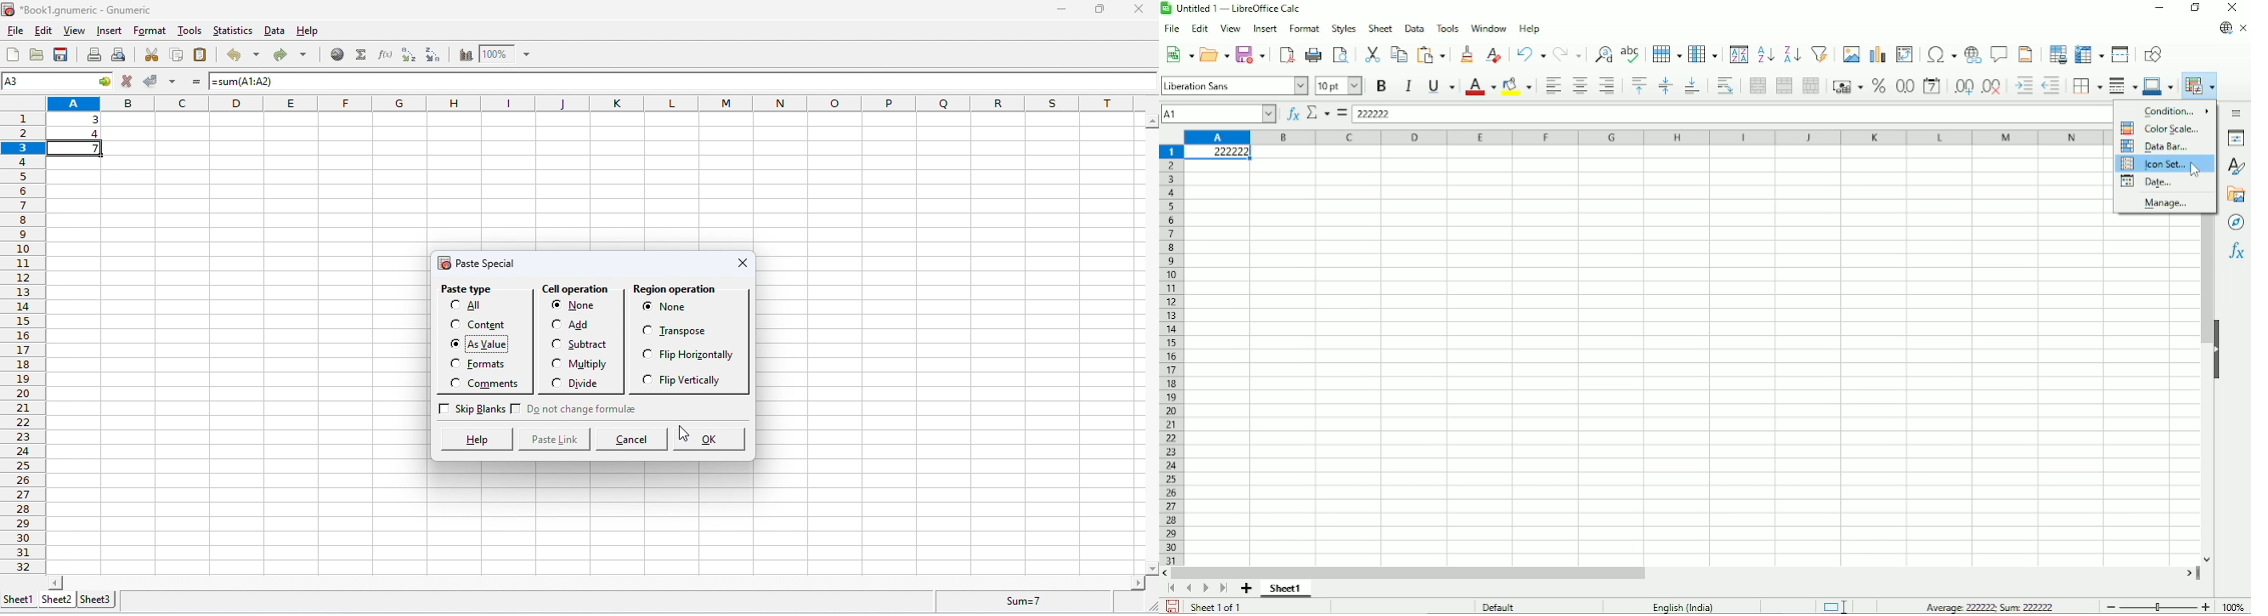 This screenshot has height=616, width=2268. What do you see at coordinates (1638, 86) in the screenshot?
I see `Align top` at bounding box center [1638, 86].